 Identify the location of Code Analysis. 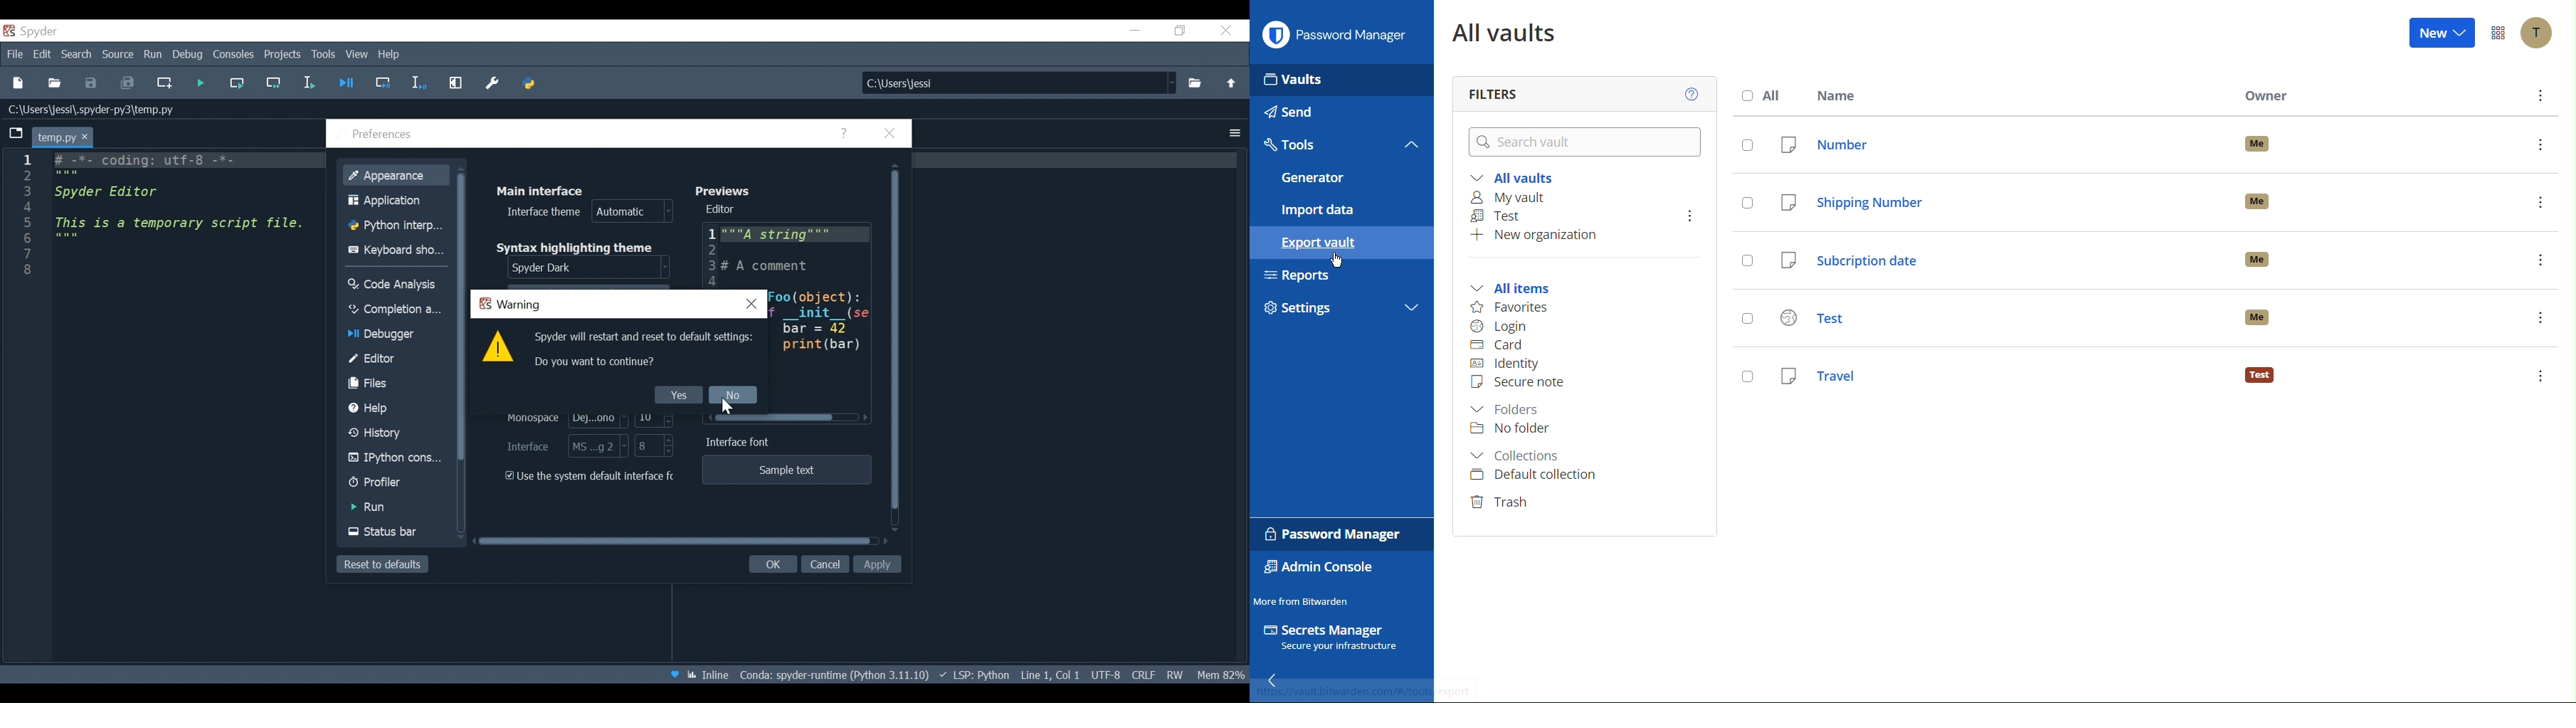
(397, 284).